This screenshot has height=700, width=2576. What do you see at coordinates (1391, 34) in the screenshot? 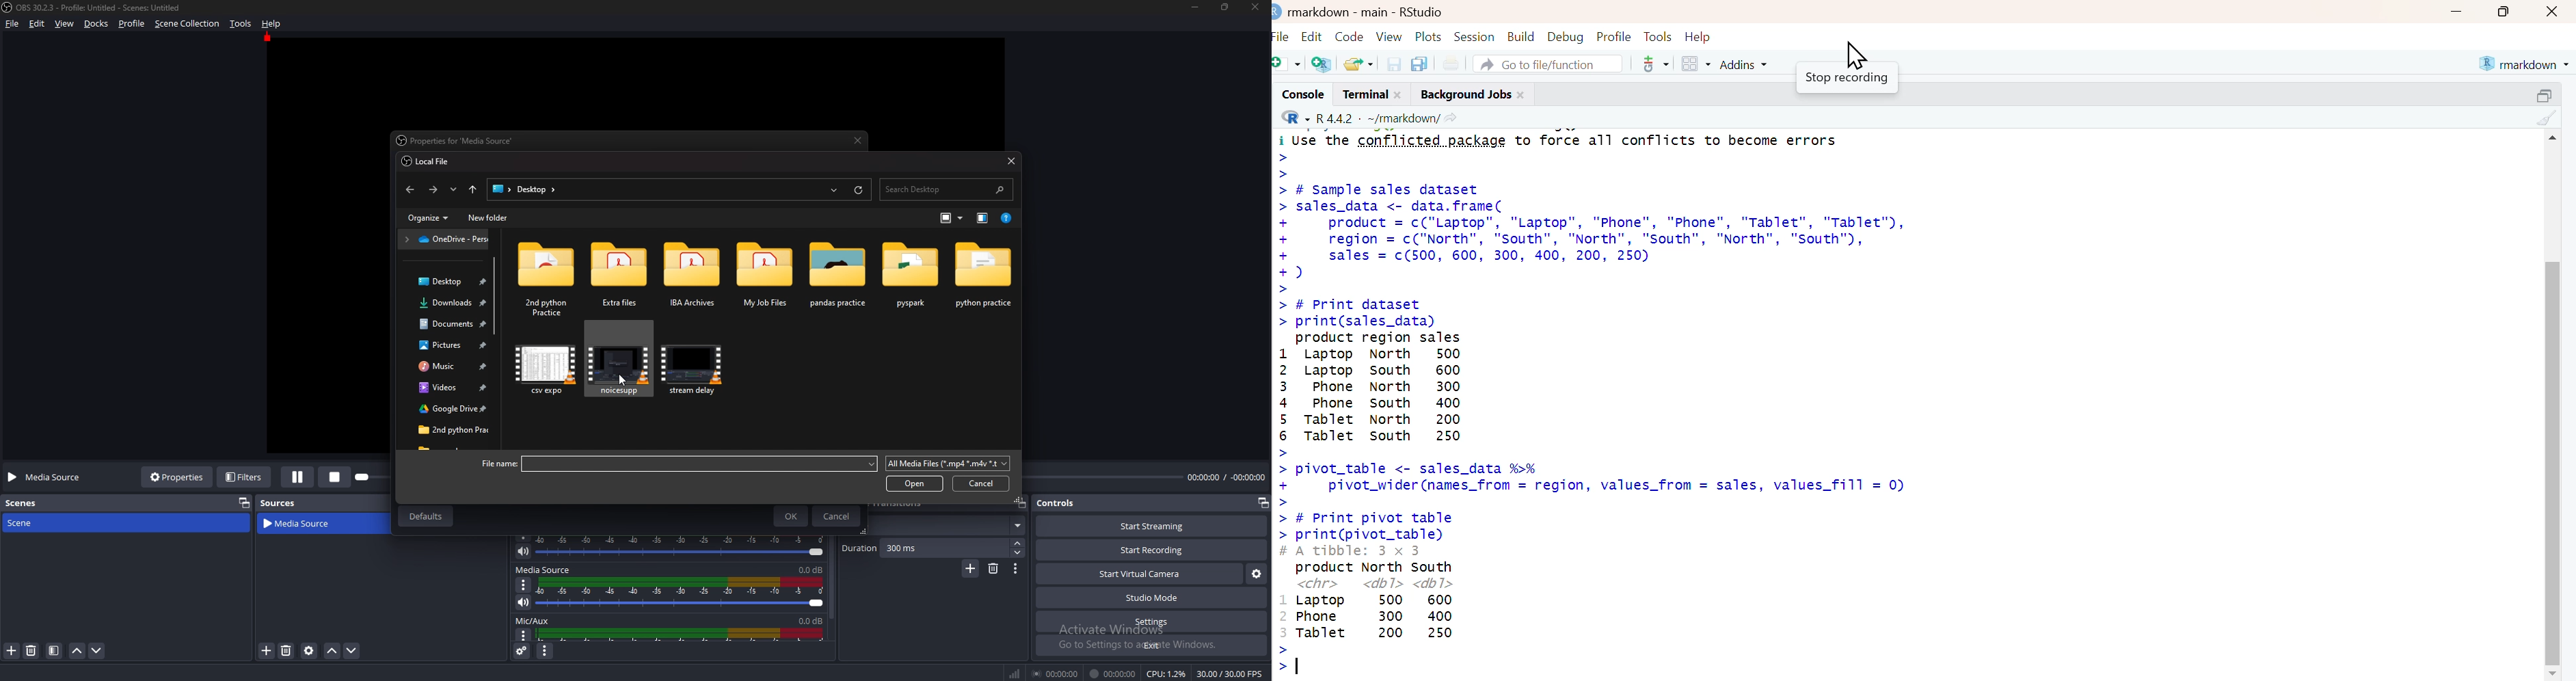
I see `View` at bounding box center [1391, 34].